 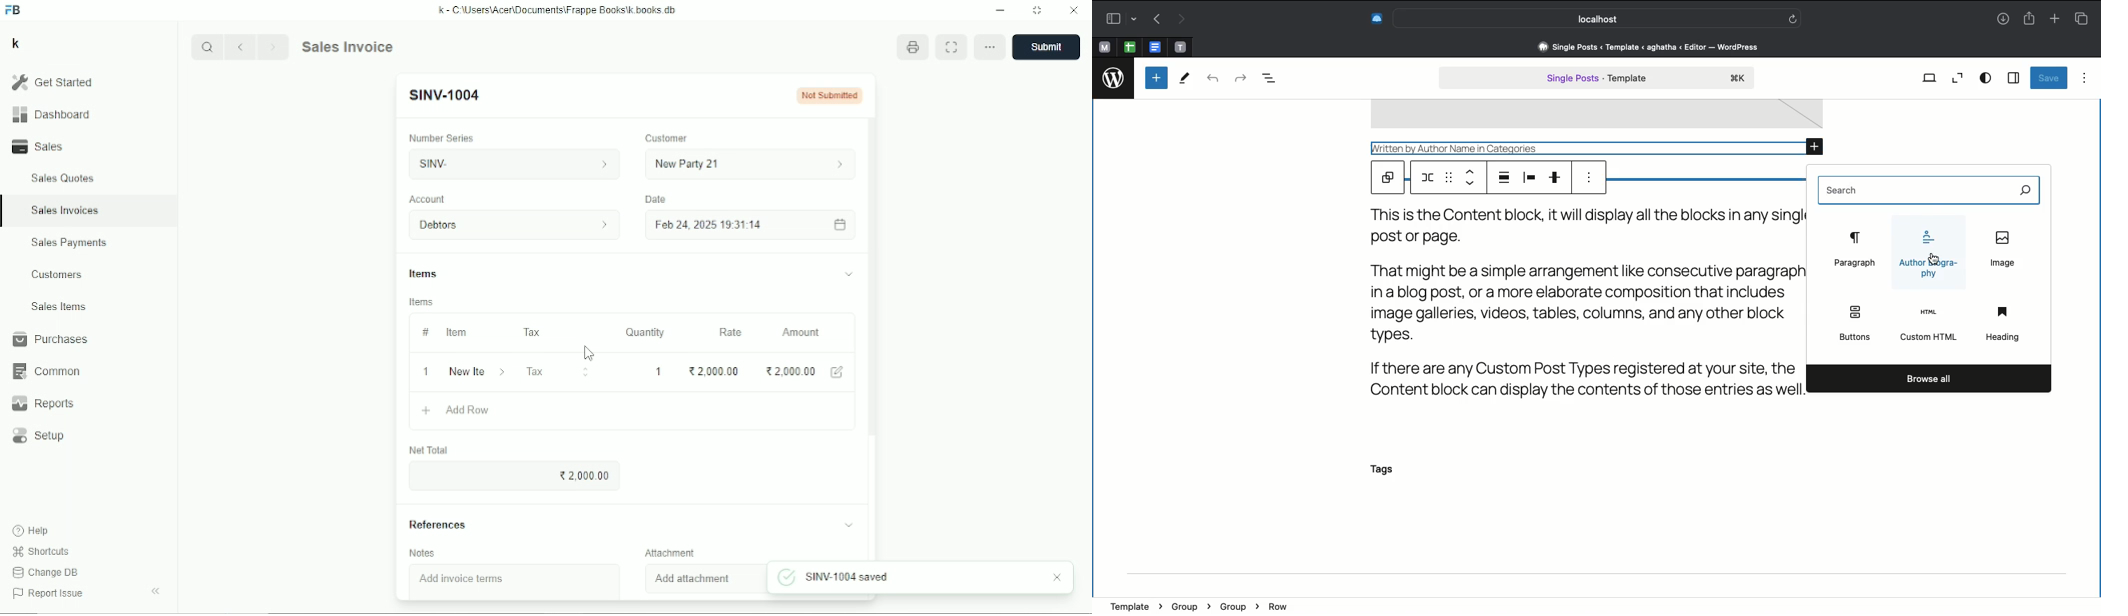 I want to click on Search, so click(x=208, y=47).